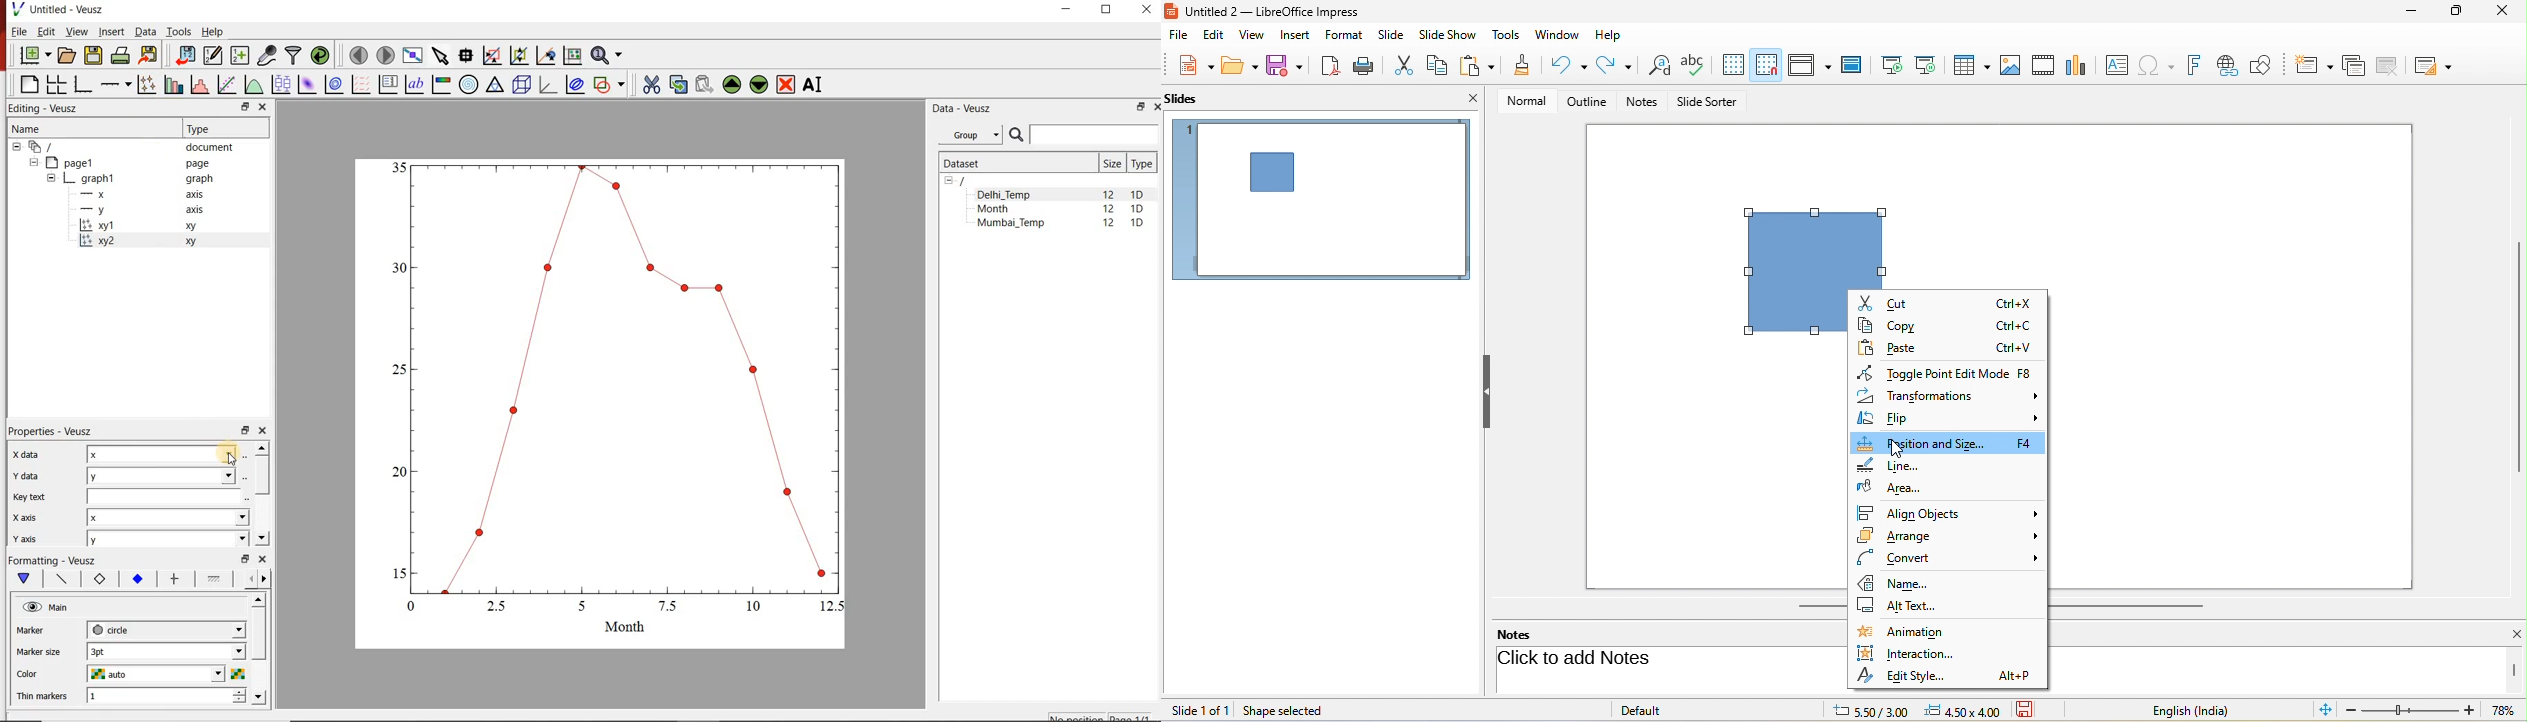  Describe the element at coordinates (169, 496) in the screenshot. I see `input field` at that location.